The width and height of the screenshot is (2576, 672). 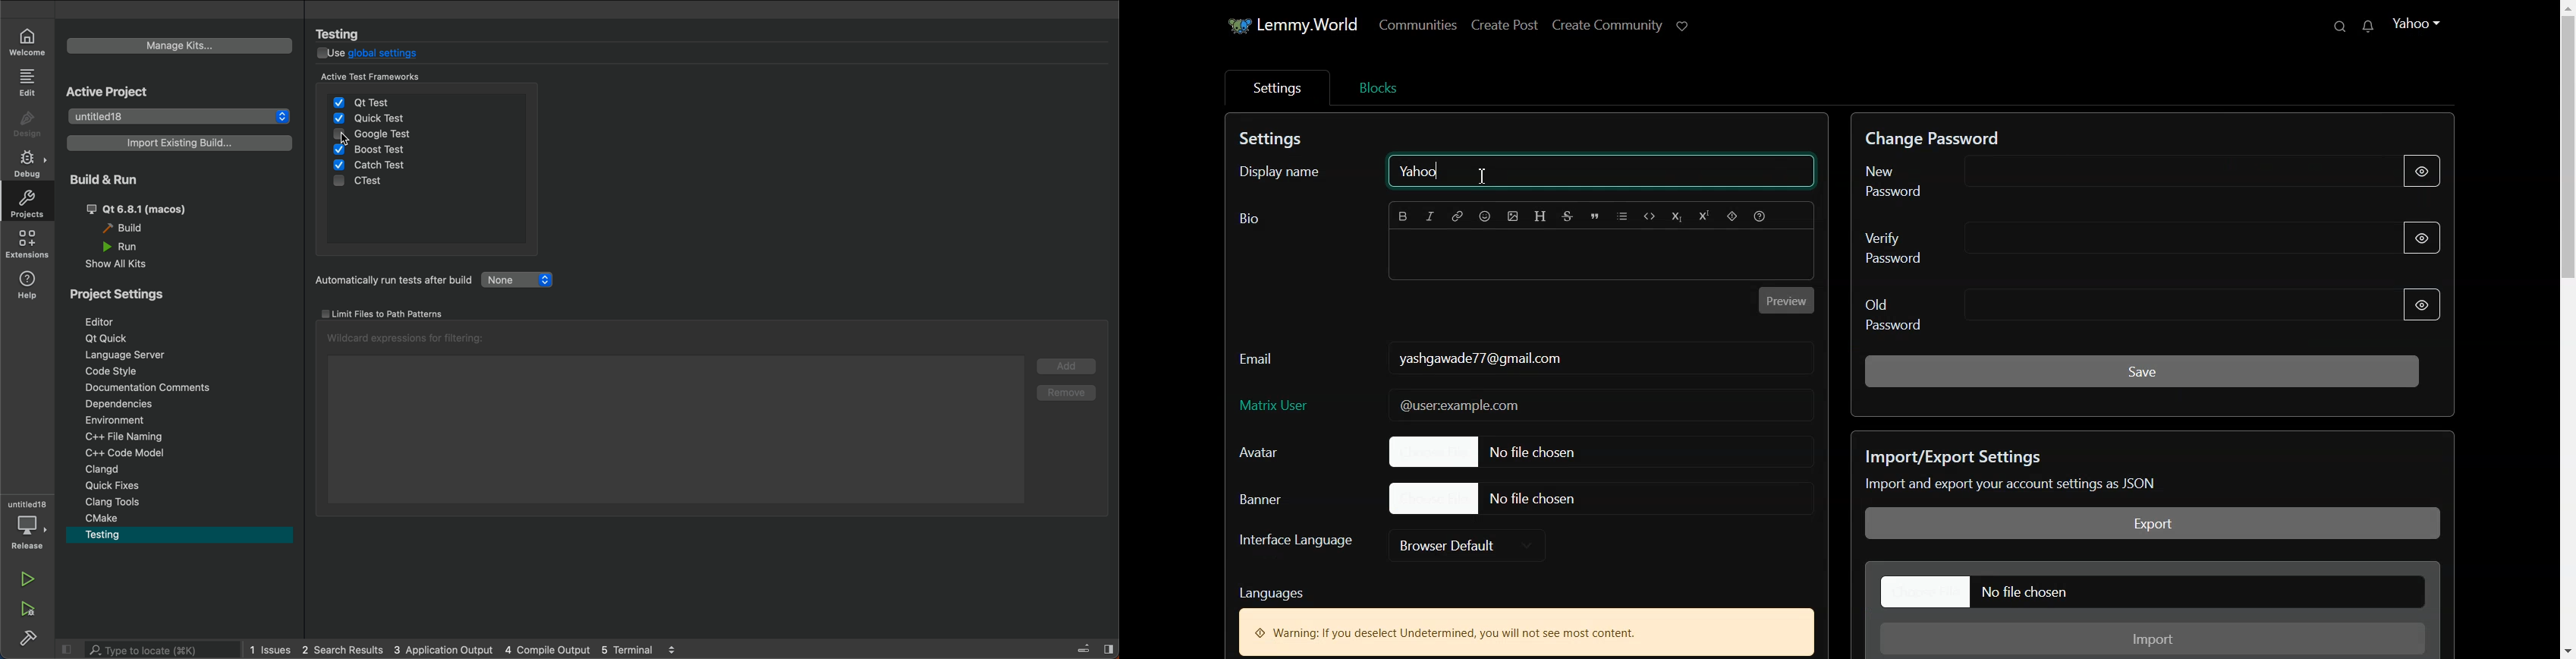 What do you see at coordinates (26, 164) in the screenshot?
I see `debug` at bounding box center [26, 164].